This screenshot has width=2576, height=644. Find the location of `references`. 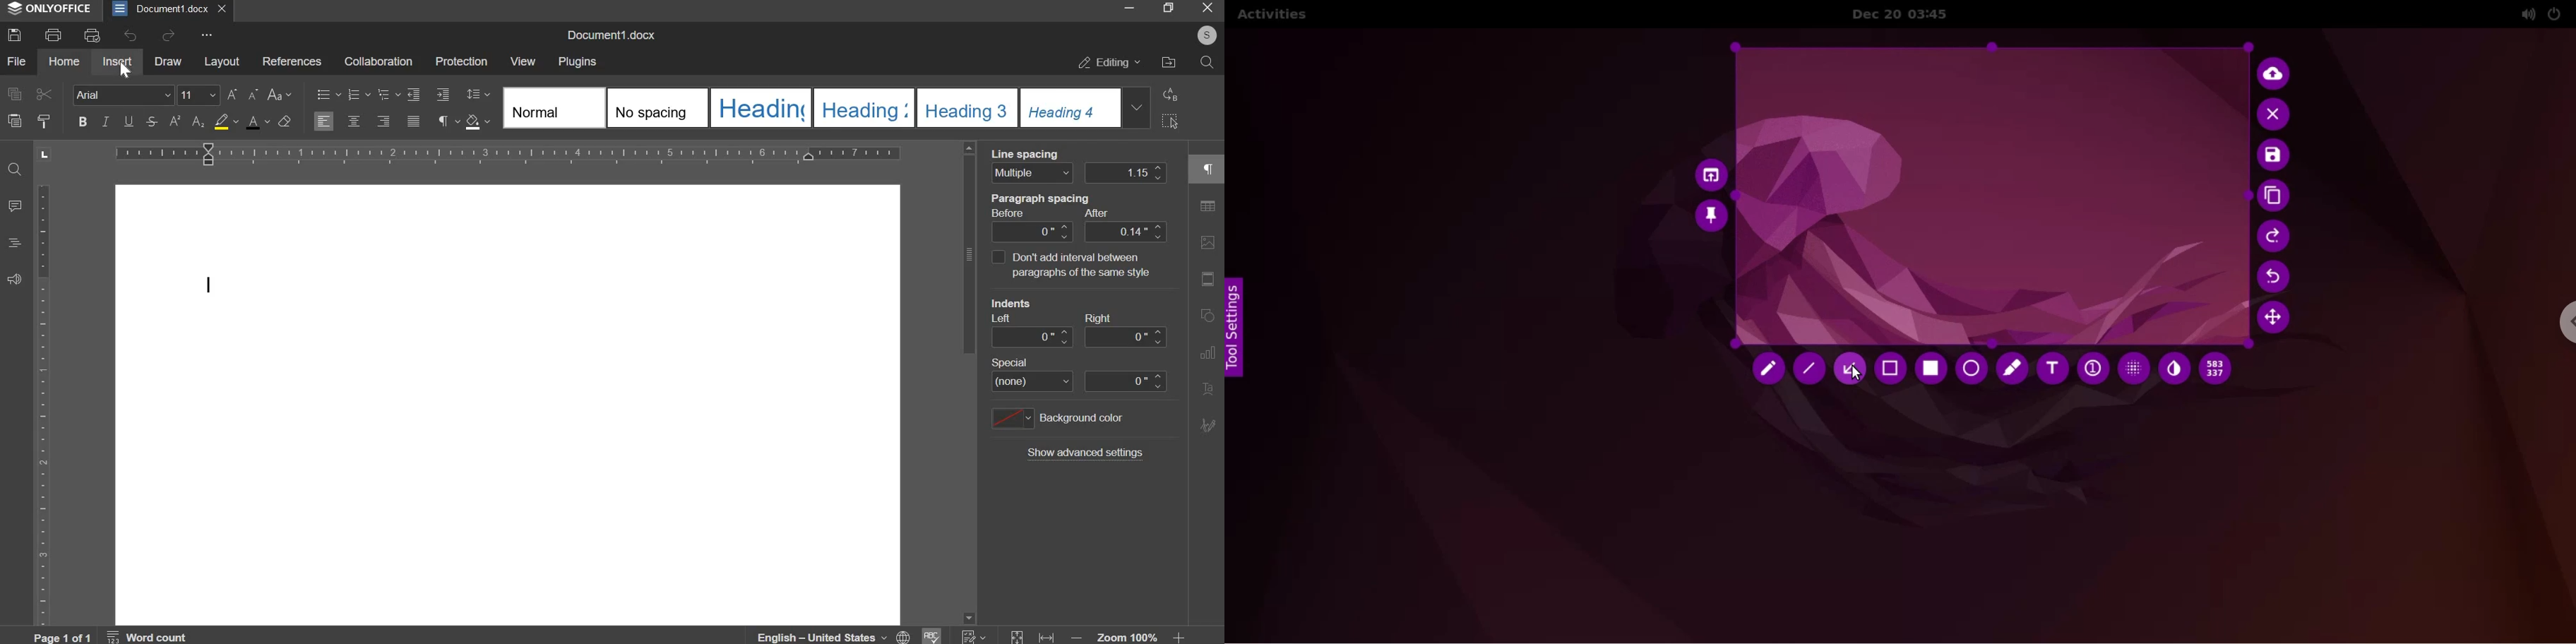

references is located at coordinates (292, 61).